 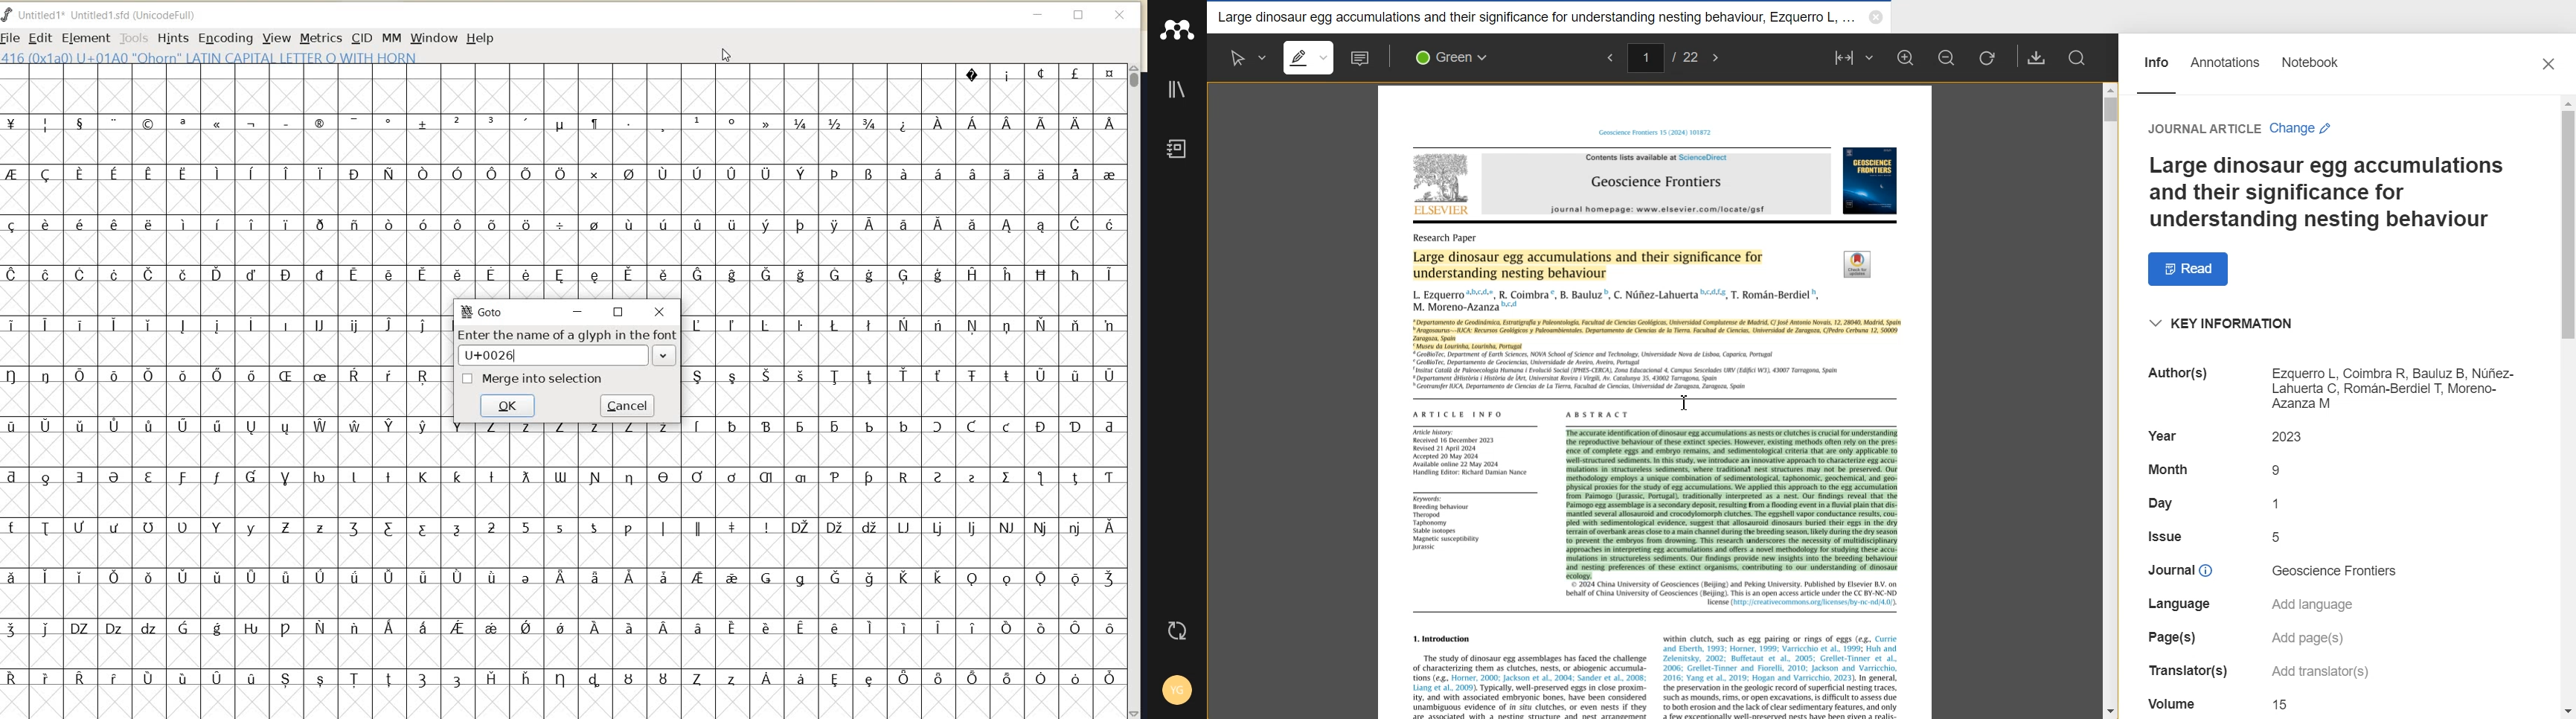 What do you see at coordinates (1947, 57) in the screenshot?
I see `Zoom out` at bounding box center [1947, 57].